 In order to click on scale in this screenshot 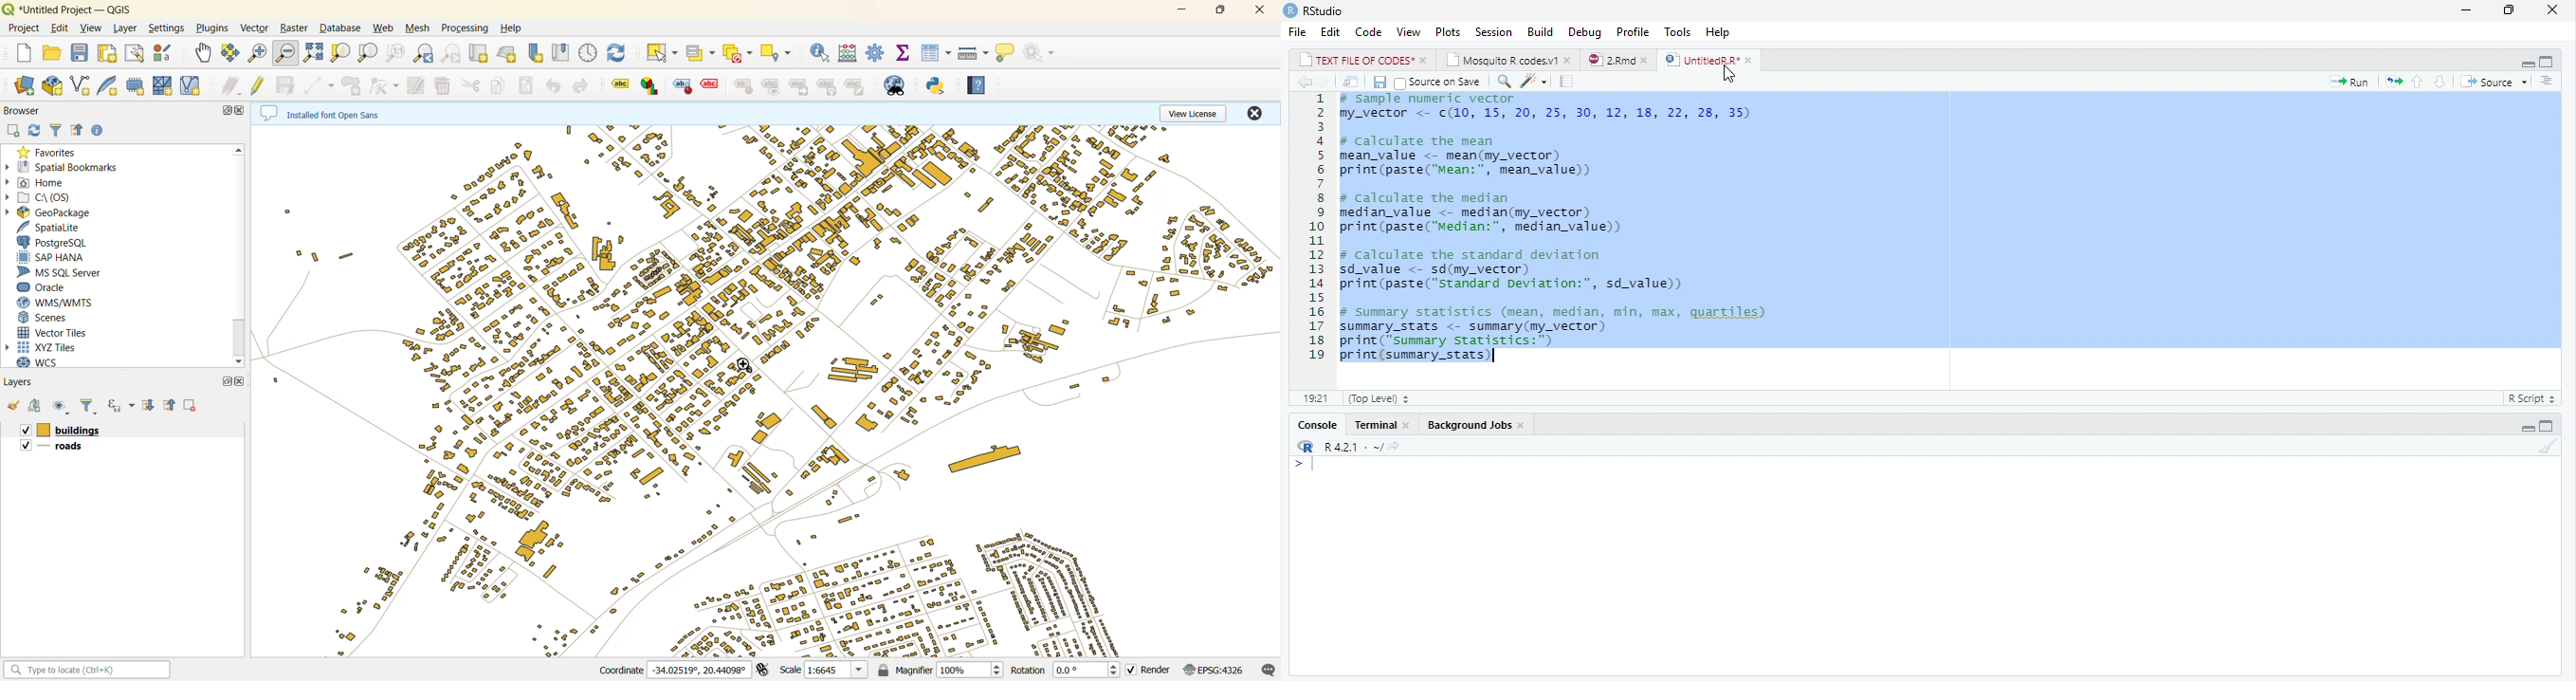, I will do `click(824, 670)`.